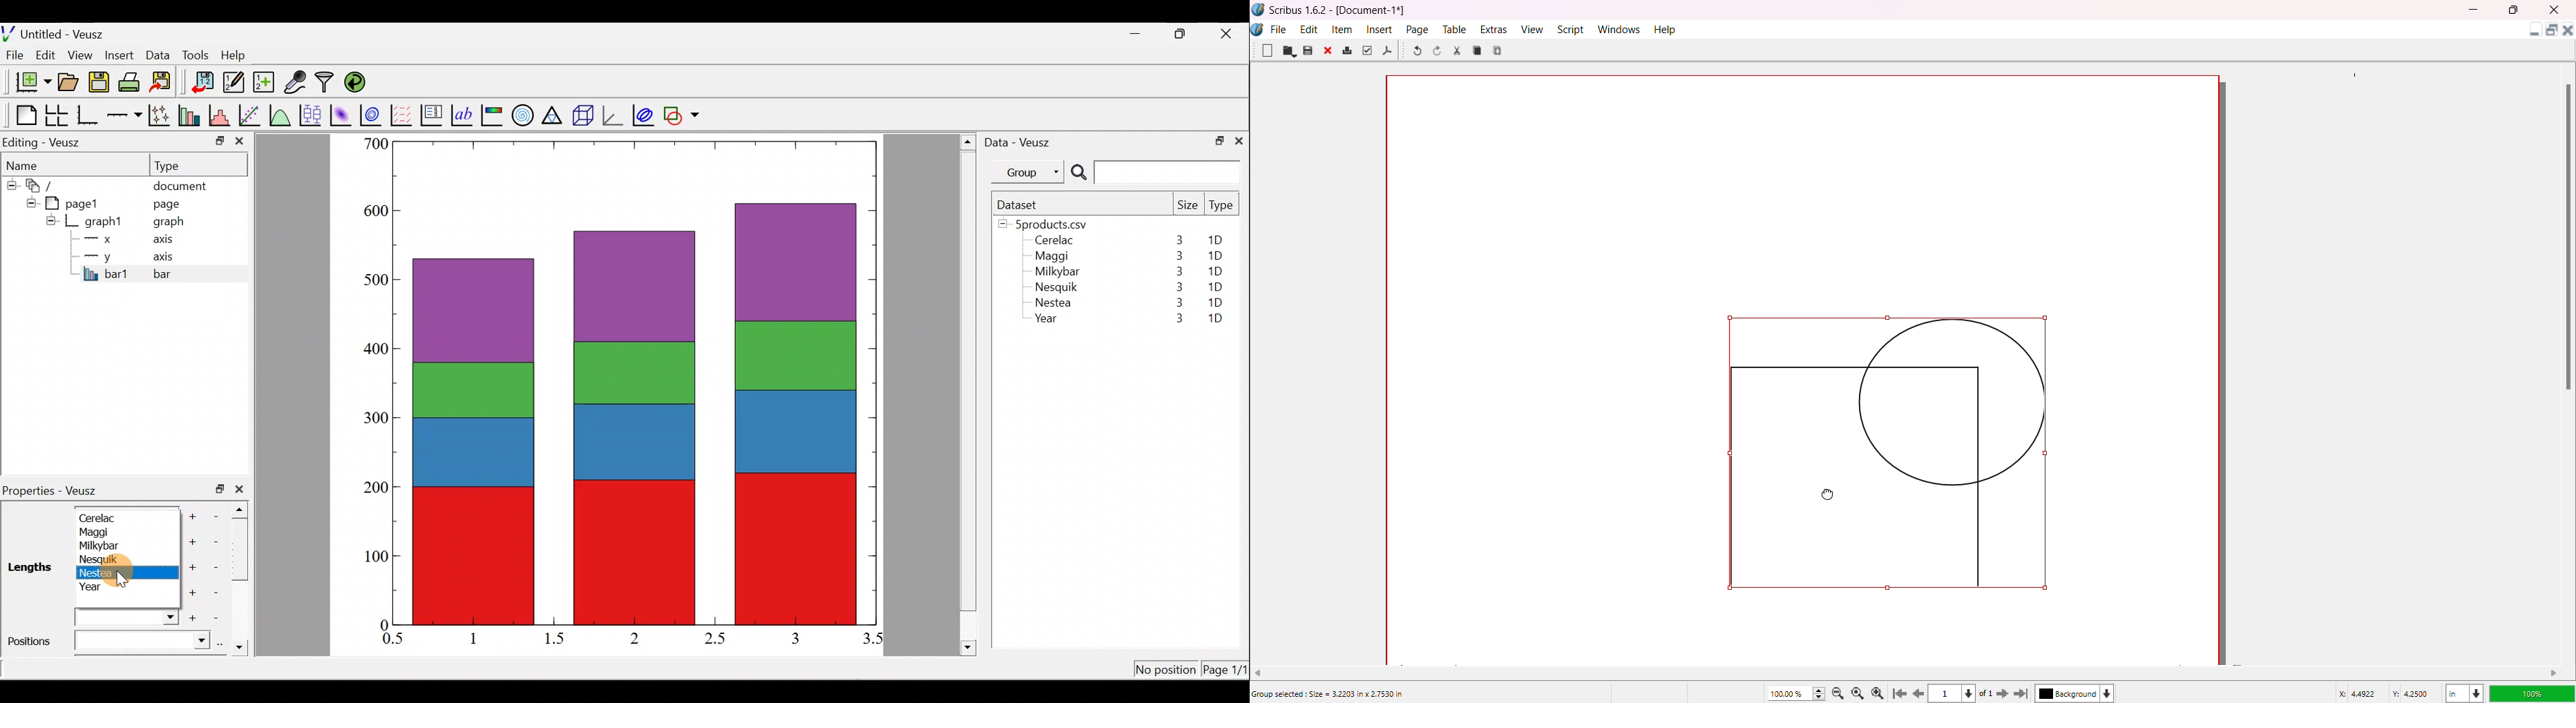 The width and height of the screenshot is (2576, 728). What do you see at coordinates (1416, 52) in the screenshot?
I see `Undo` at bounding box center [1416, 52].